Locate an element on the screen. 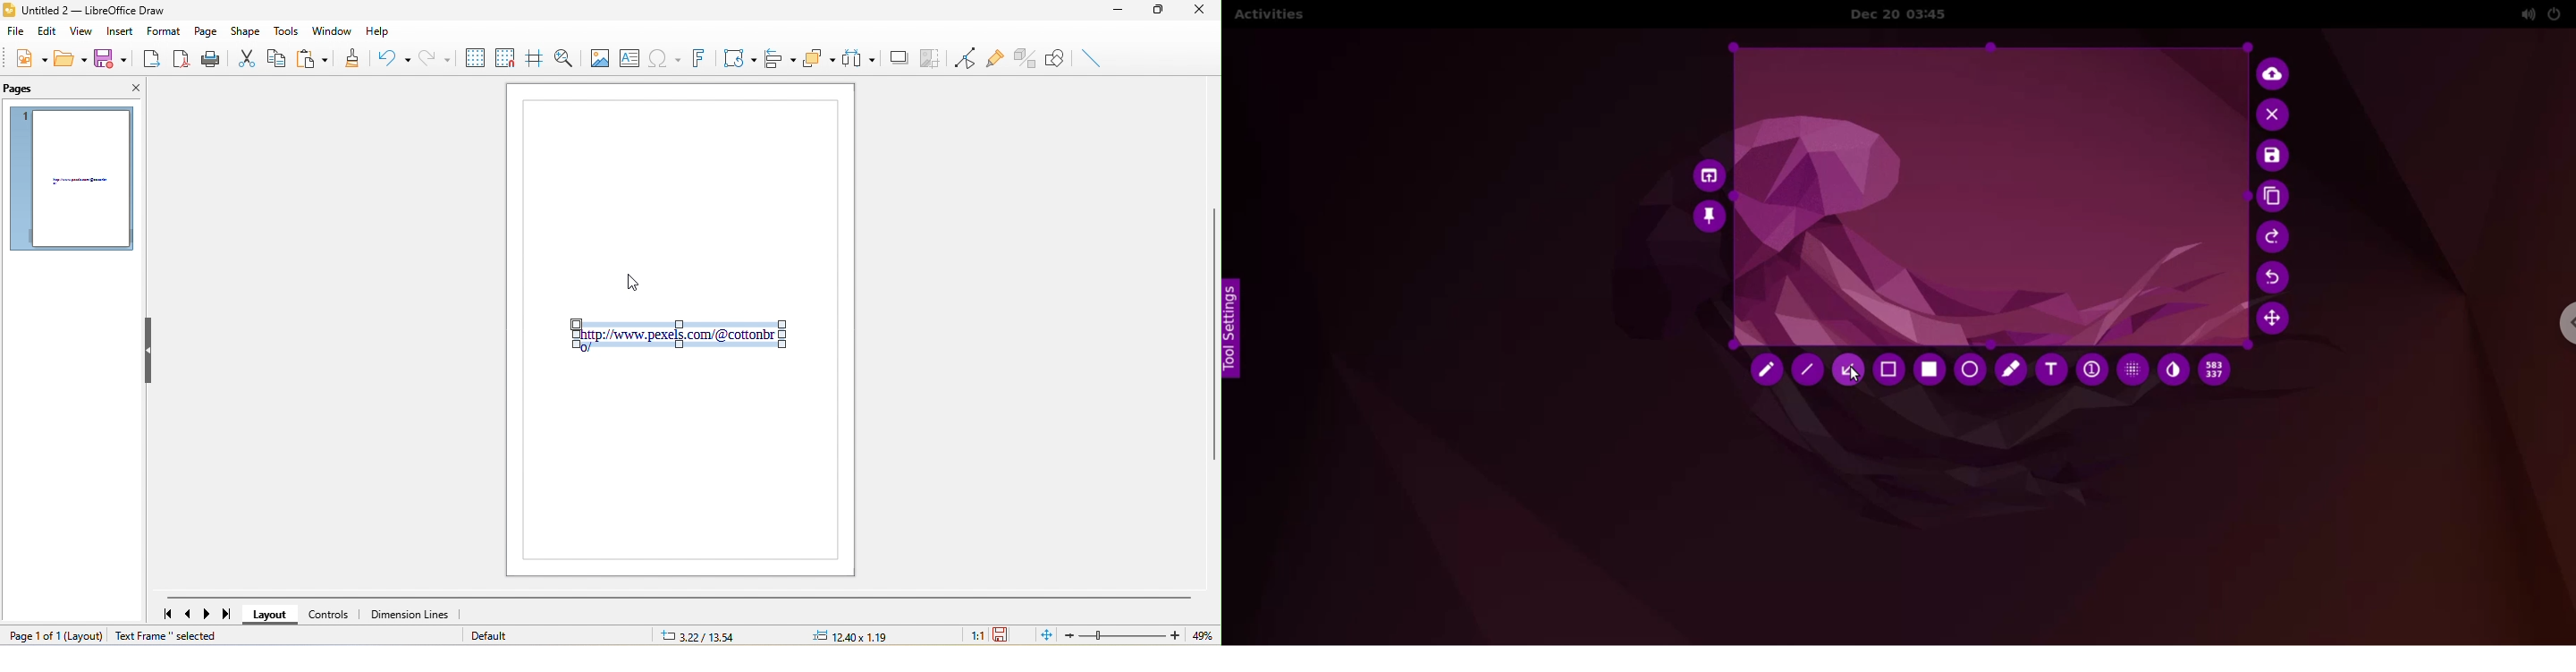  text box is located at coordinates (629, 58).